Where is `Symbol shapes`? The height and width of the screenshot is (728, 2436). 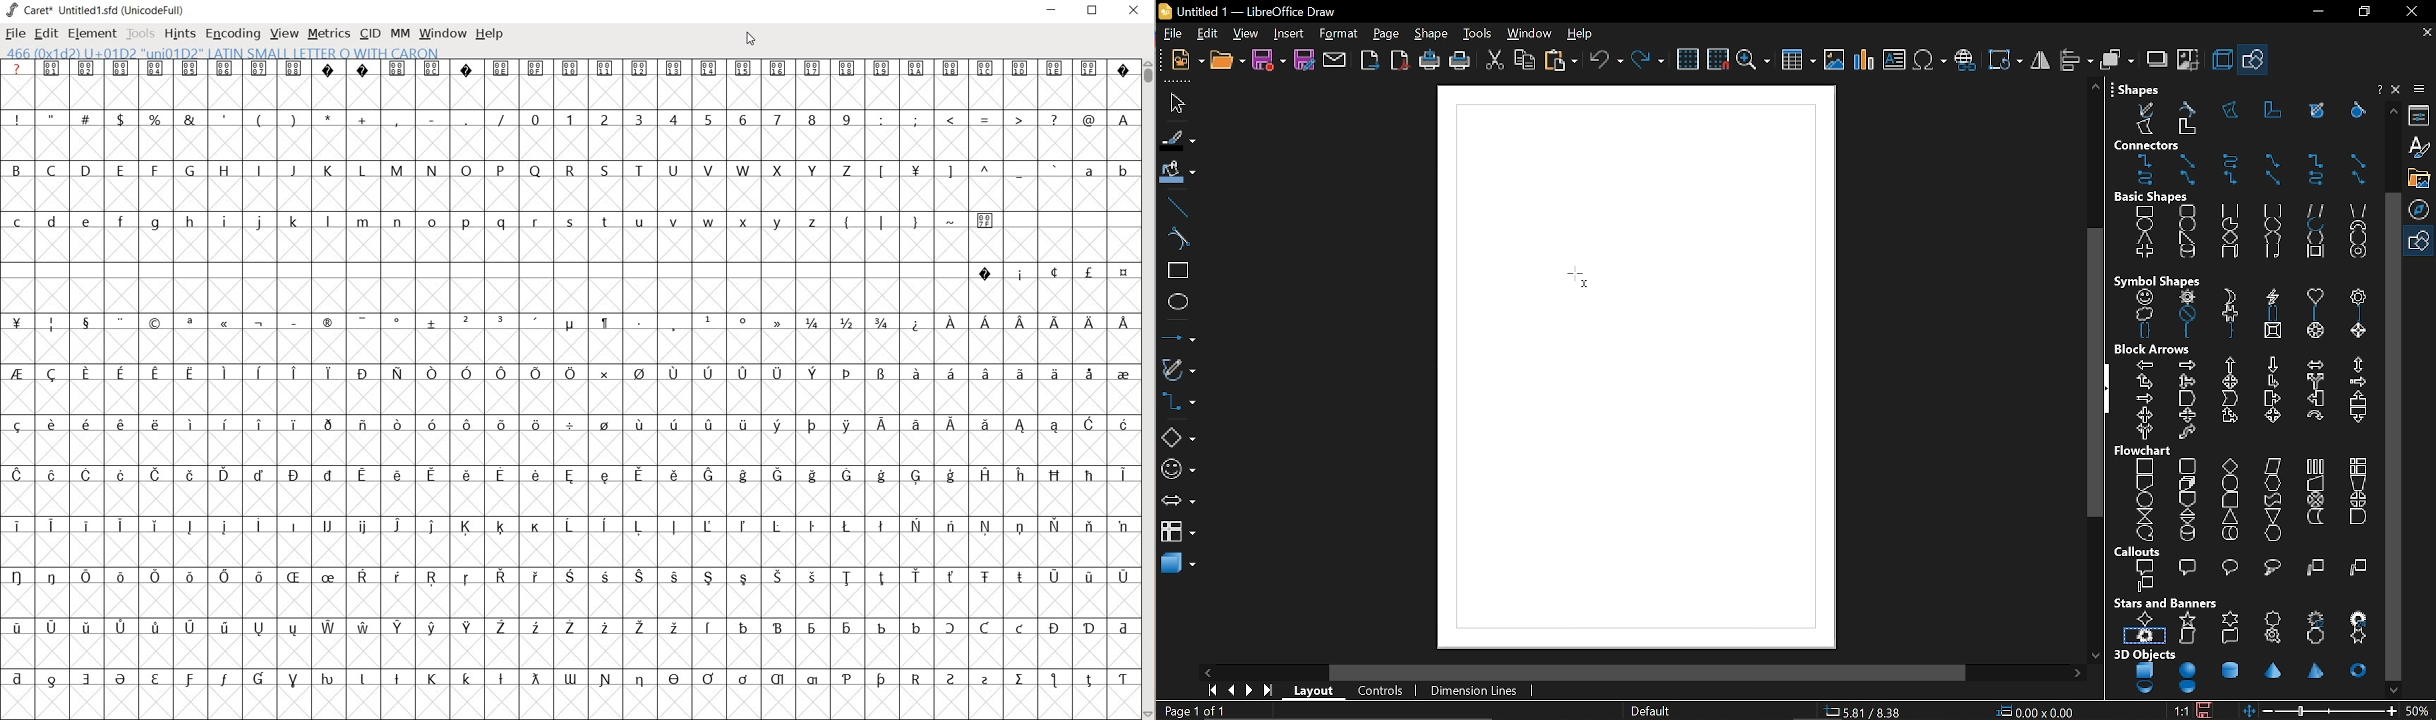
Symbol shapes is located at coordinates (2240, 305).